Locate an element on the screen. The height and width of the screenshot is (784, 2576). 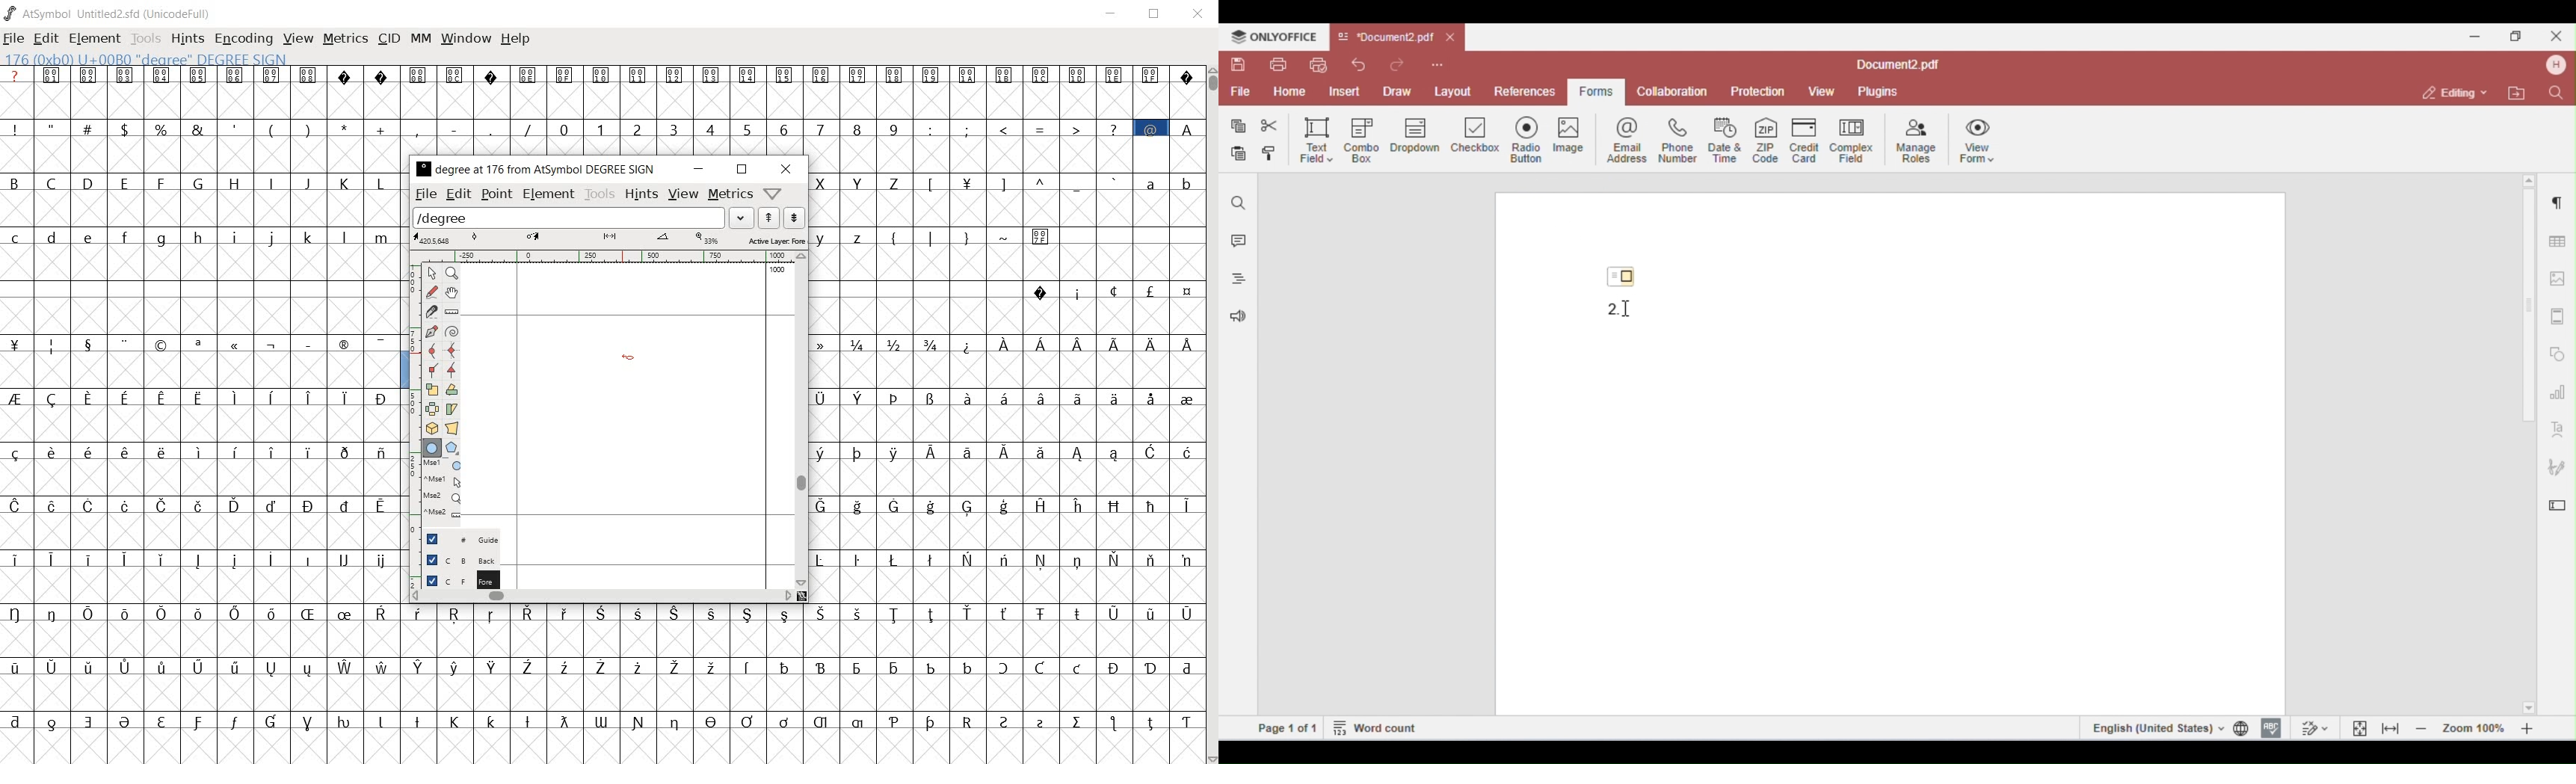
empty glyph slots is located at coordinates (1008, 532).